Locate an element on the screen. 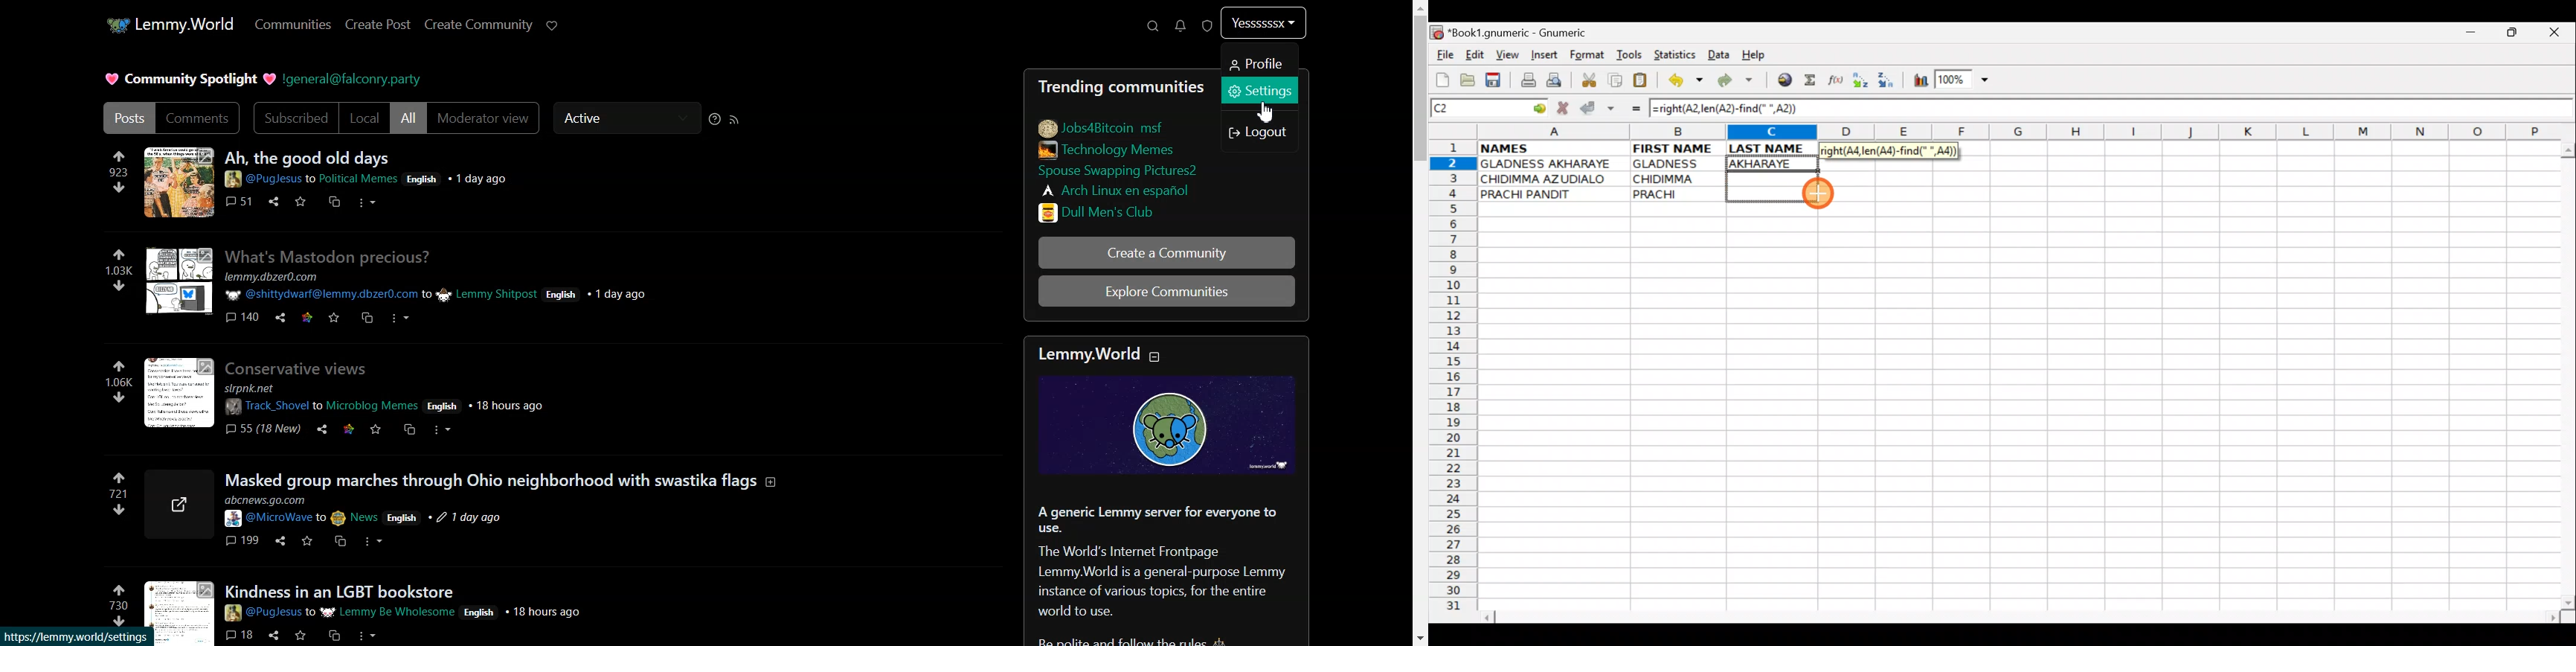 This screenshot has height=672, width=2576. GLADNESS AKHARAYE is located at coordinates (1553, 164).